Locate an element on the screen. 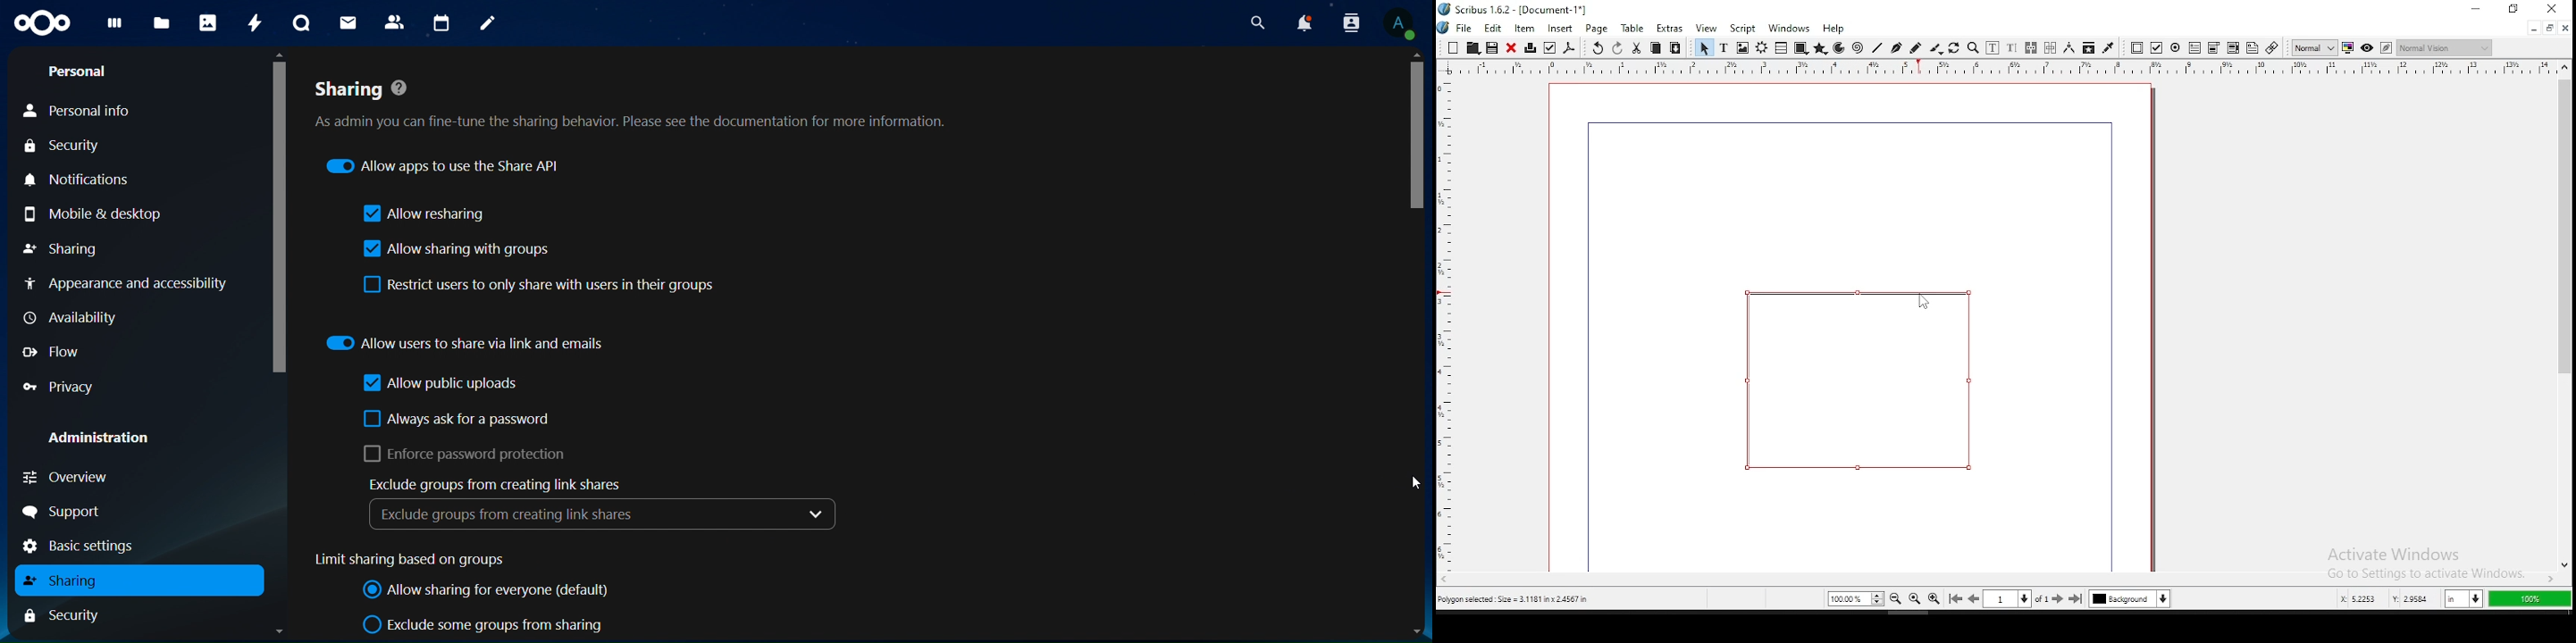 This screenshot has width=2576, height=644. preflight verifier is located at coordinates (1548, 48).